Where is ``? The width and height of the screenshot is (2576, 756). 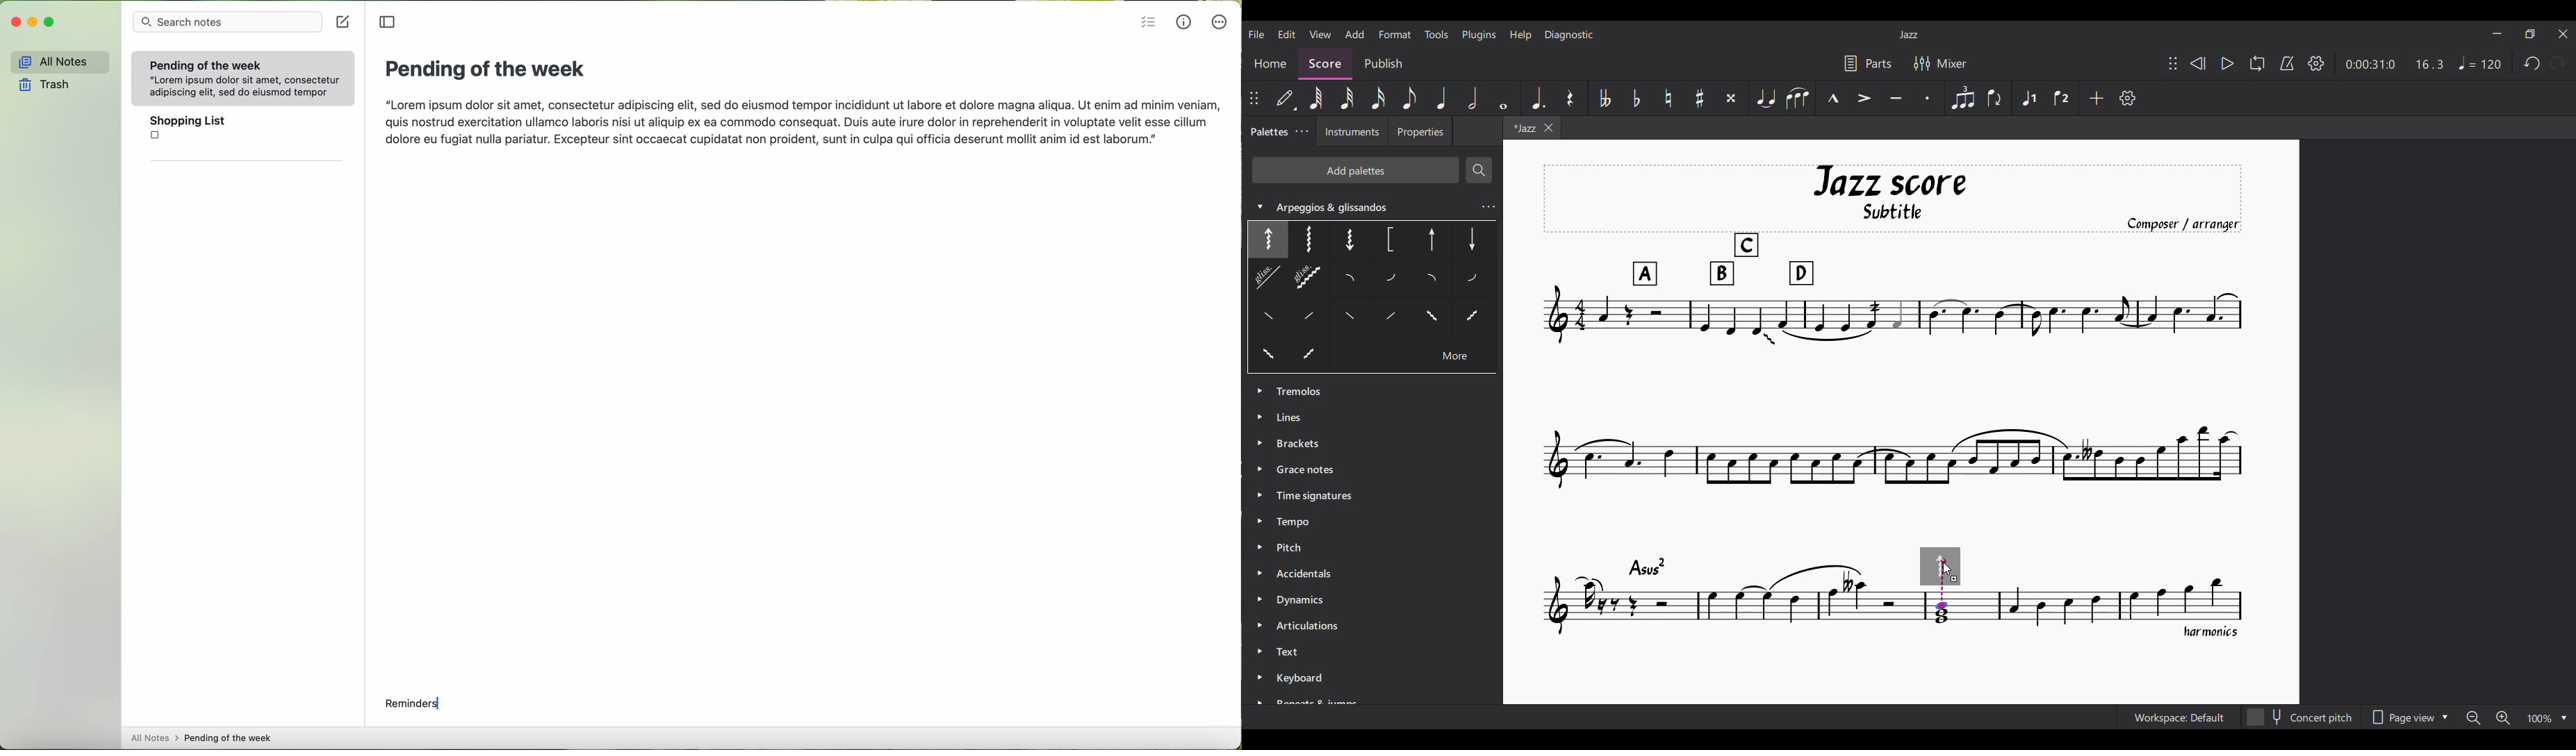
 is located at coordinates (1472, 281).